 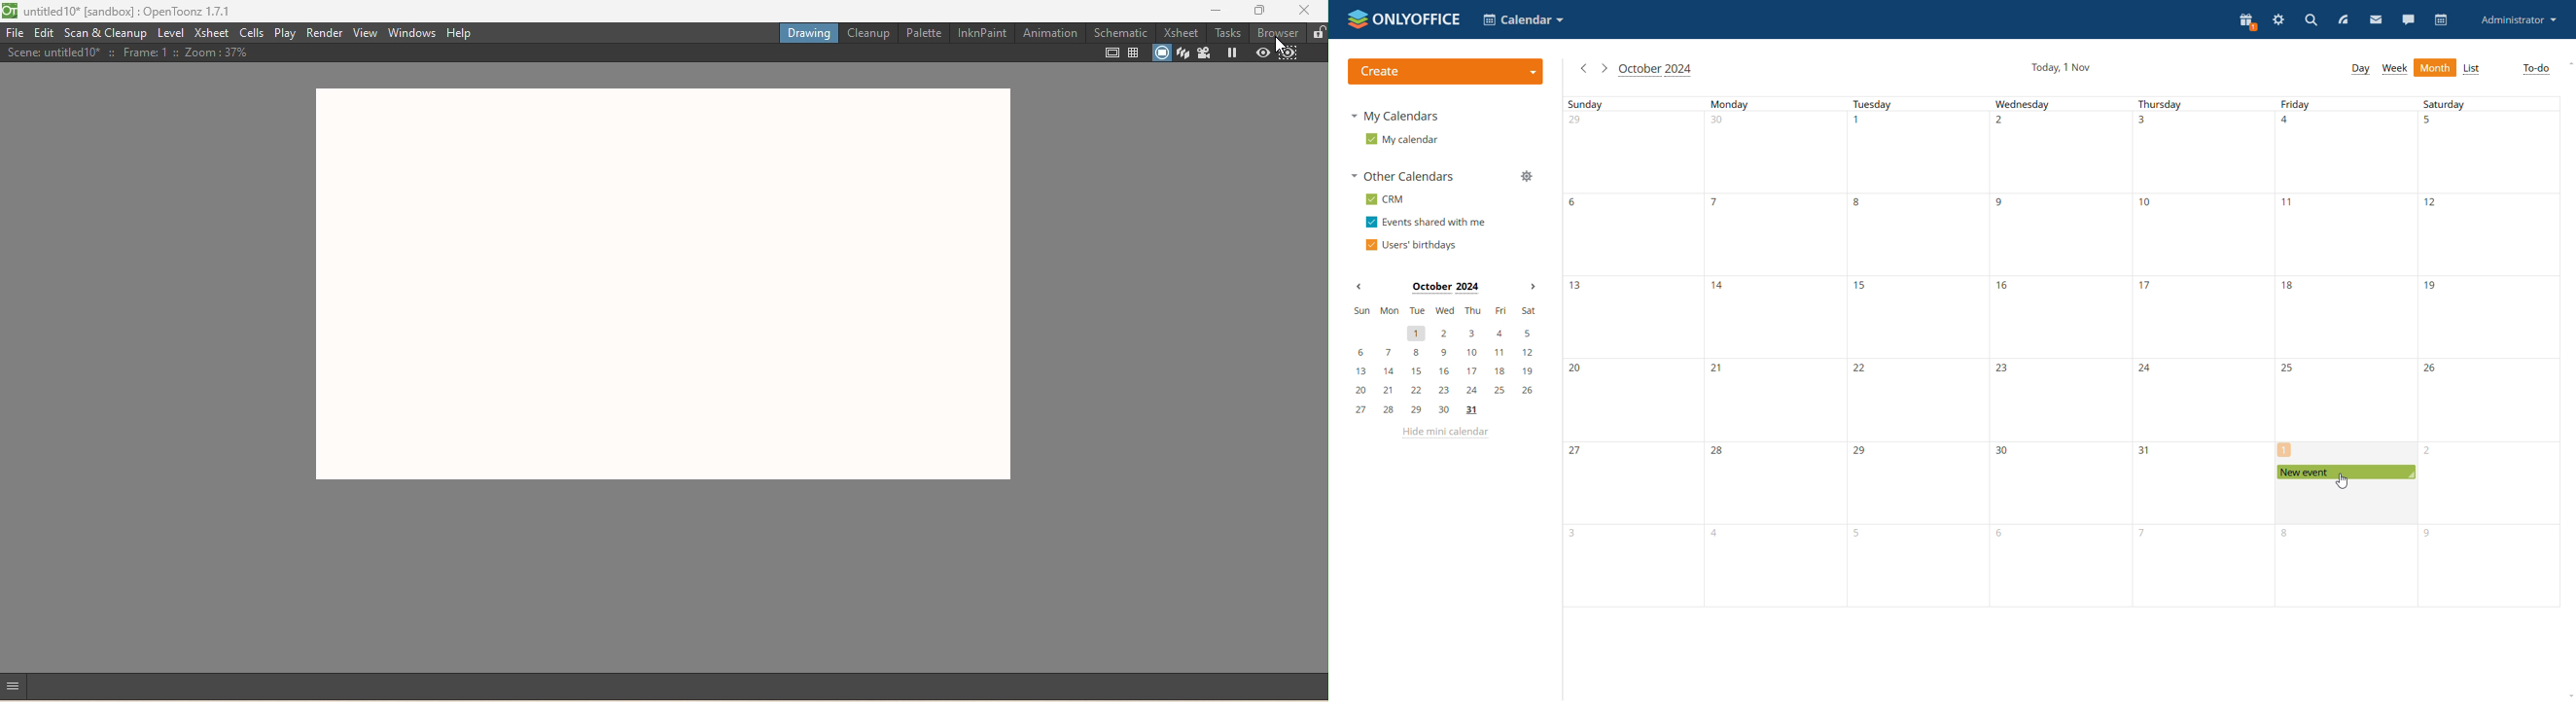 What do you see at coordinates (1402, 140) in the screenshot?
I see `my calendar` at bounding box center [1402, 140].